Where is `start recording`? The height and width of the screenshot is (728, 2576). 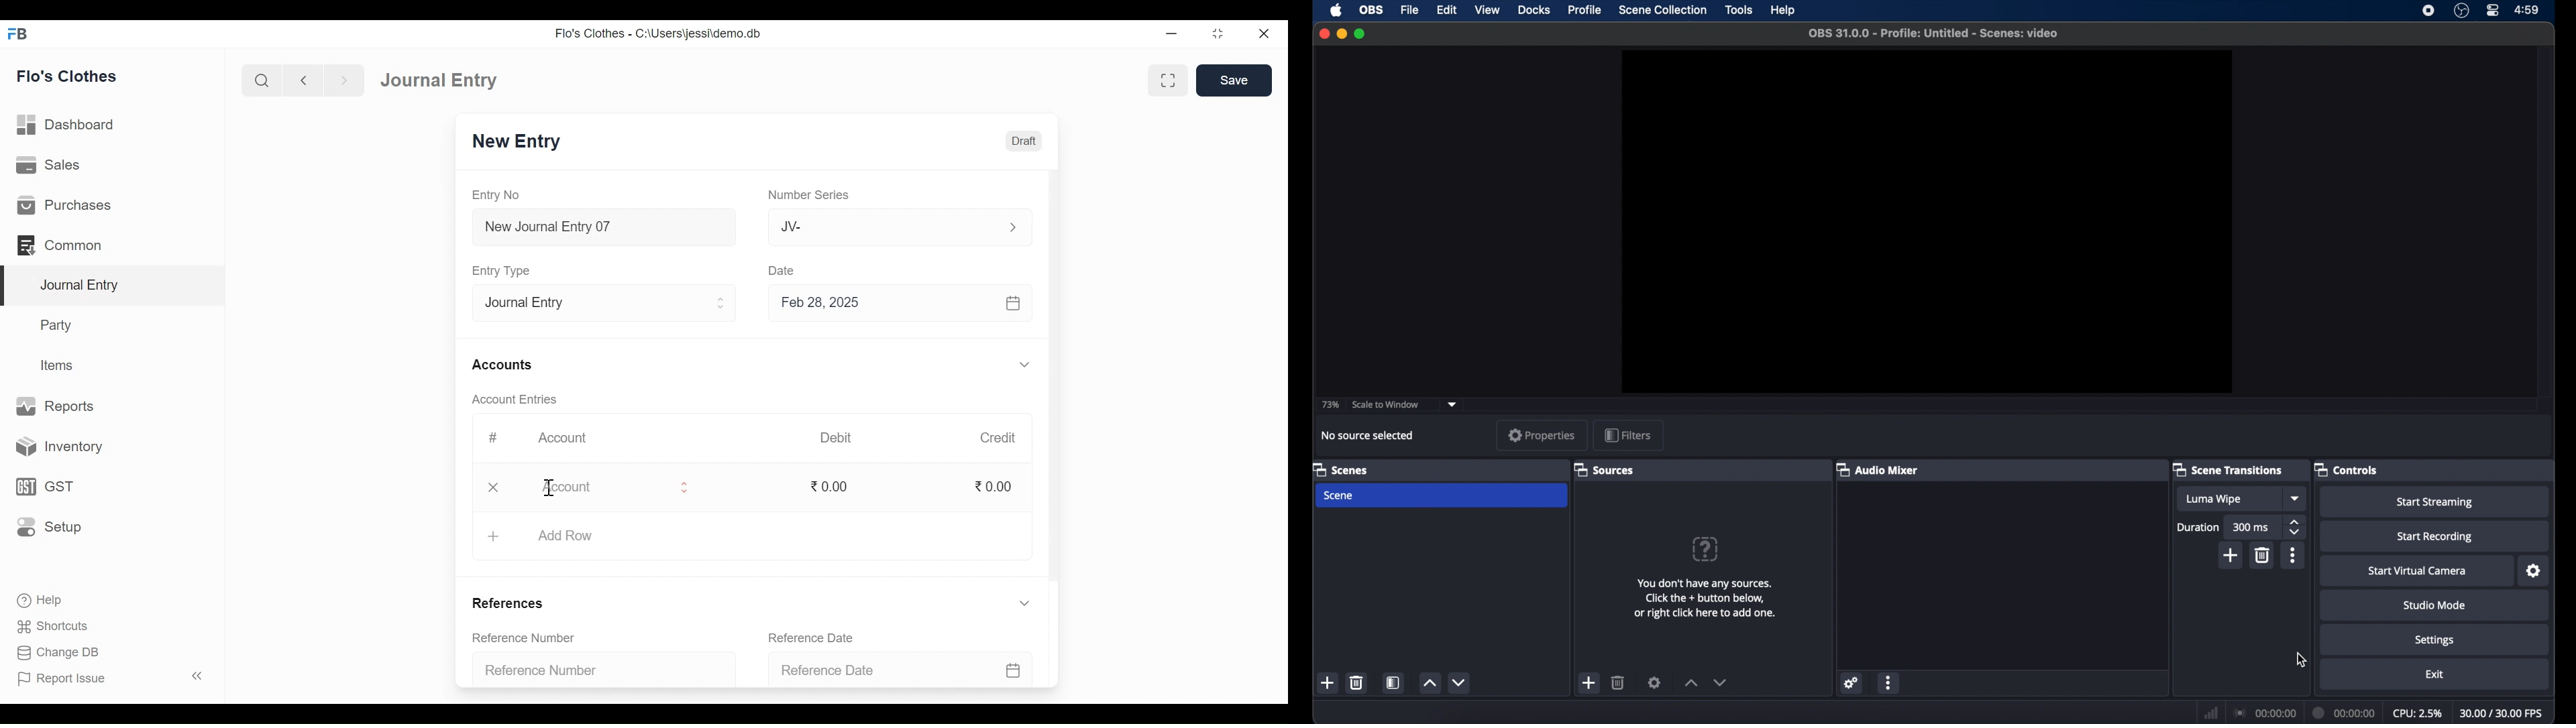 start recording is located at coordinates (2434, 536).